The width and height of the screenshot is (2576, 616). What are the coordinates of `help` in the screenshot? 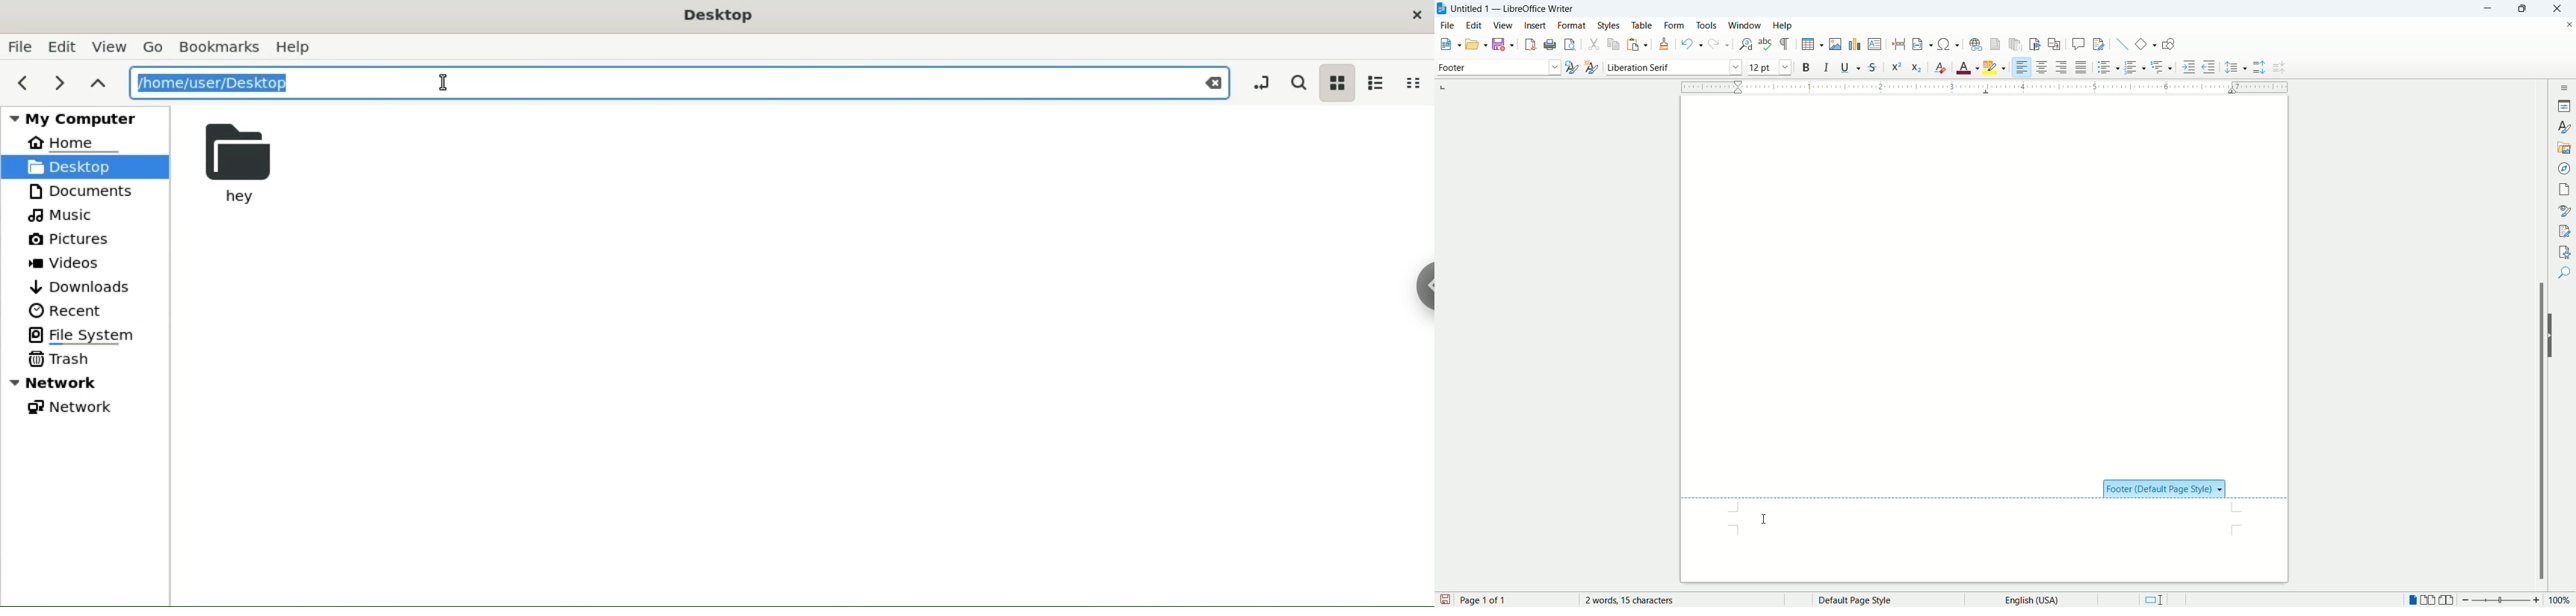 It's located at (1782, 26).